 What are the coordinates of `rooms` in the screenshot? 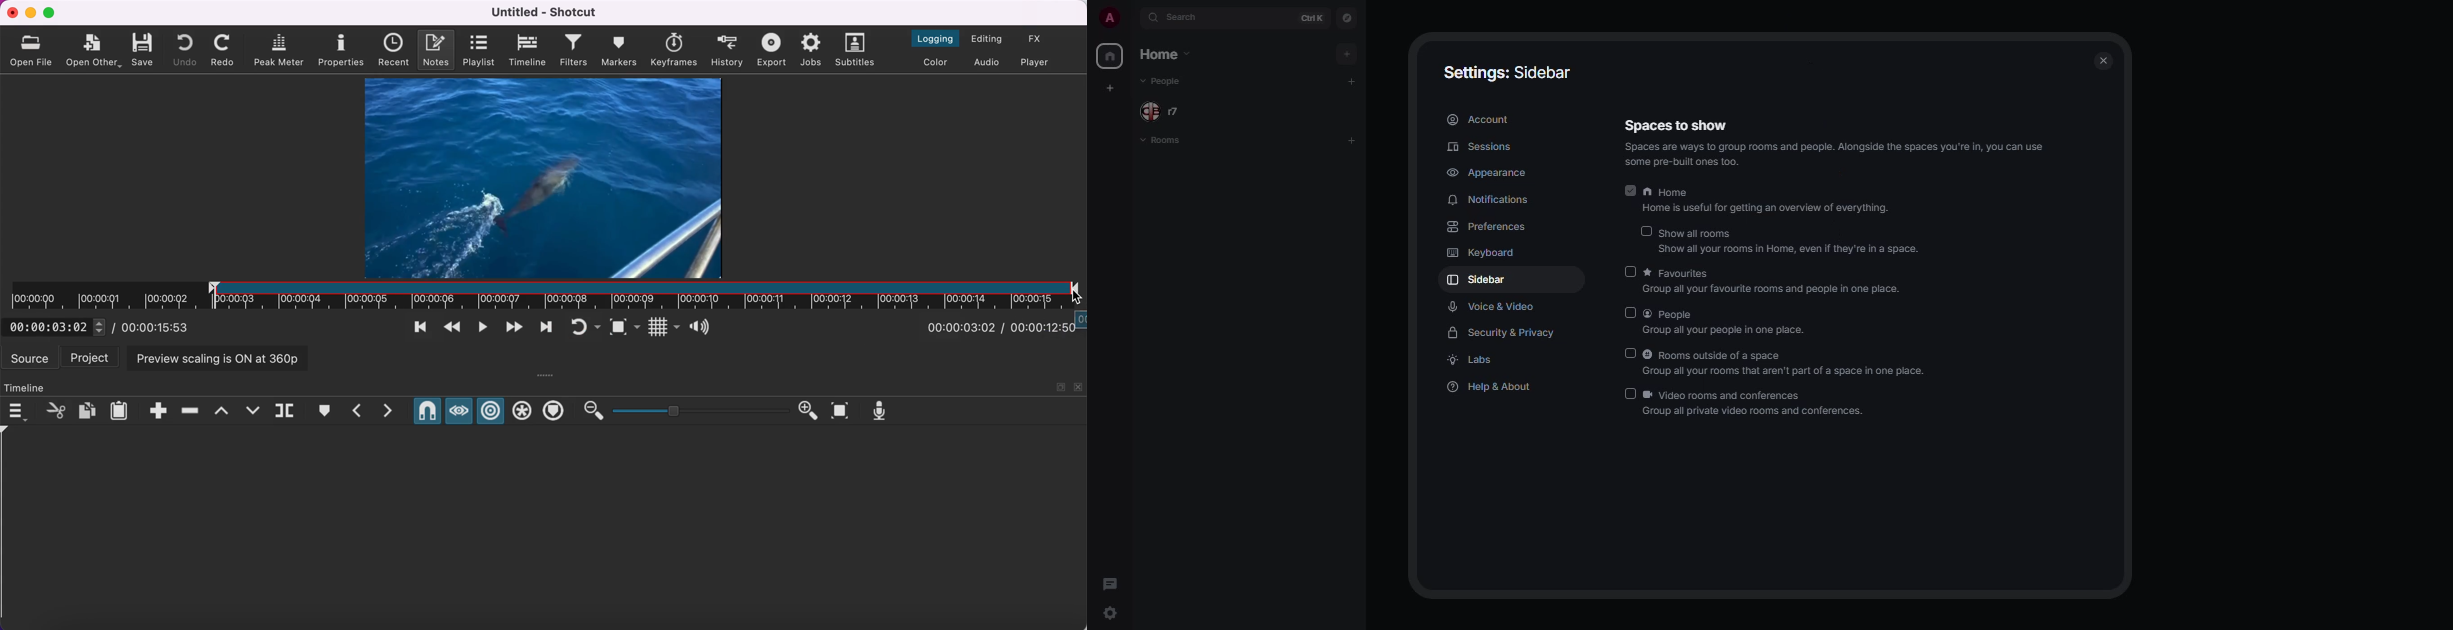 It's located at (1161, 141).